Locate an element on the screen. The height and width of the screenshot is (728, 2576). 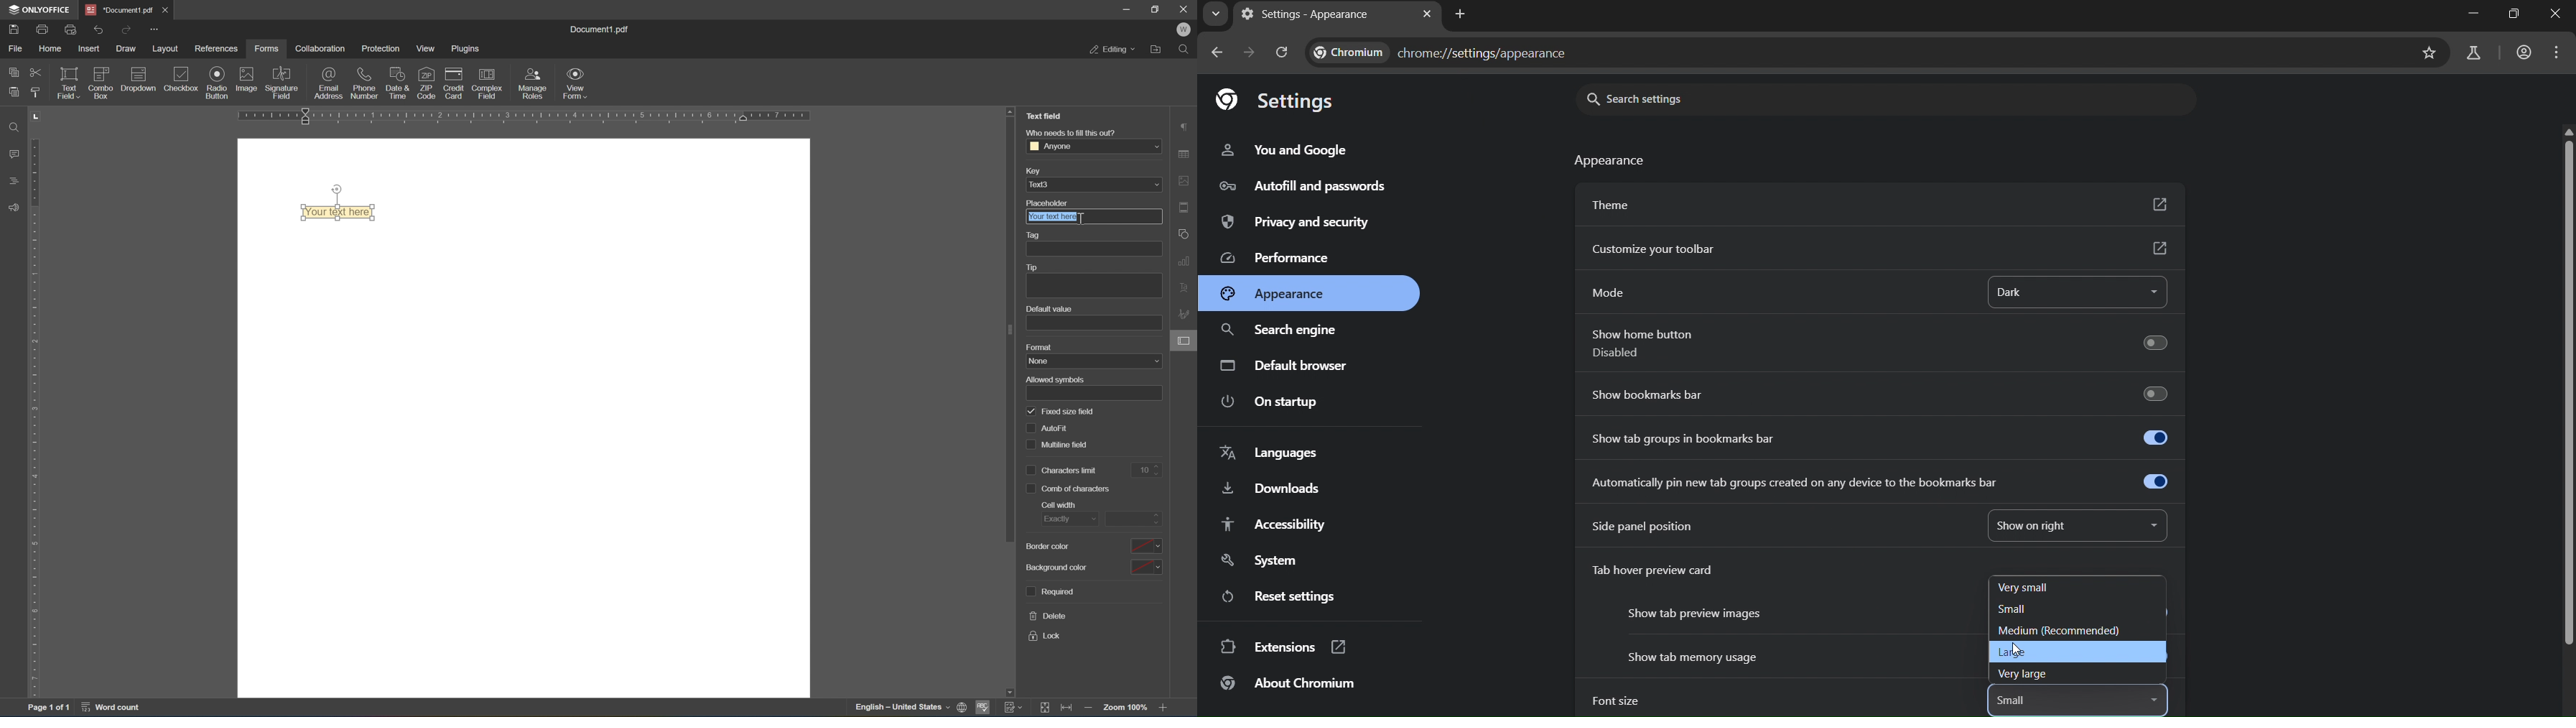
manage roles is located at coordinates (532, 85).